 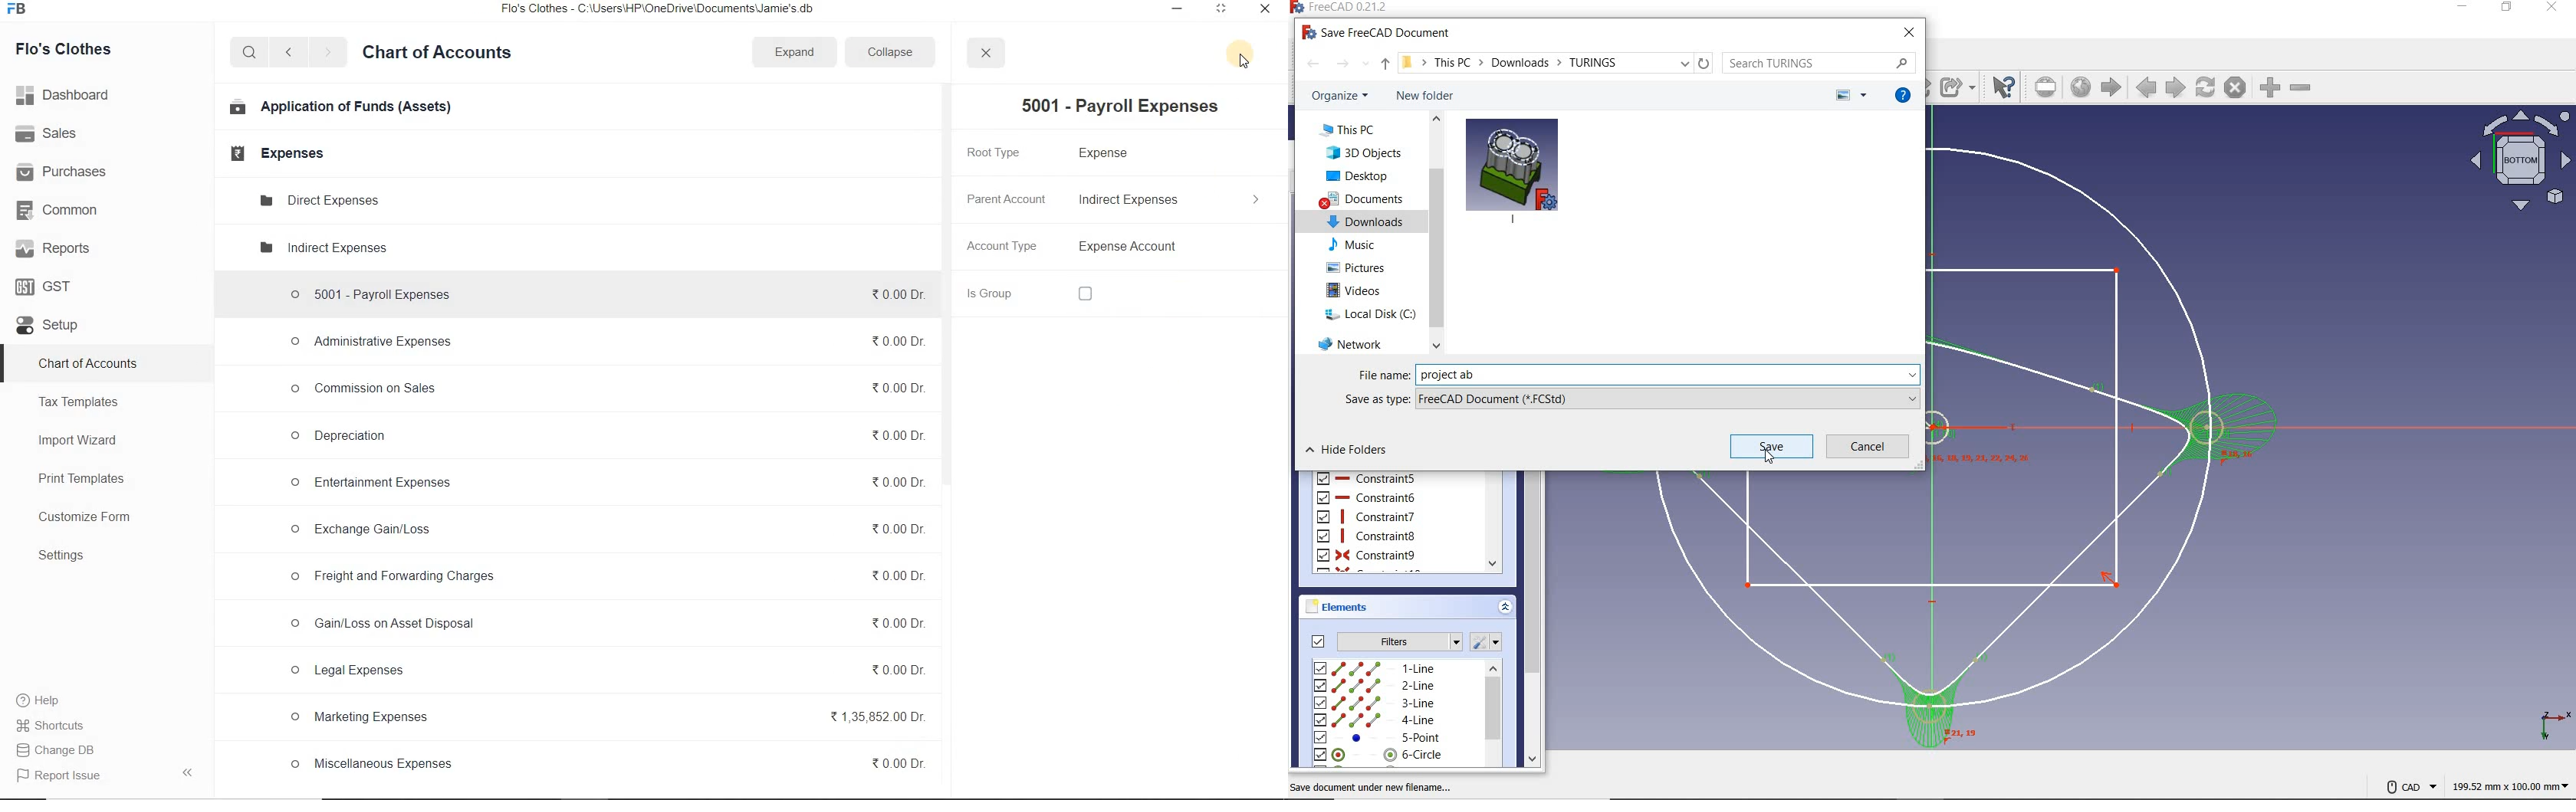 I want to click on close, so click(x=1909, y=33).